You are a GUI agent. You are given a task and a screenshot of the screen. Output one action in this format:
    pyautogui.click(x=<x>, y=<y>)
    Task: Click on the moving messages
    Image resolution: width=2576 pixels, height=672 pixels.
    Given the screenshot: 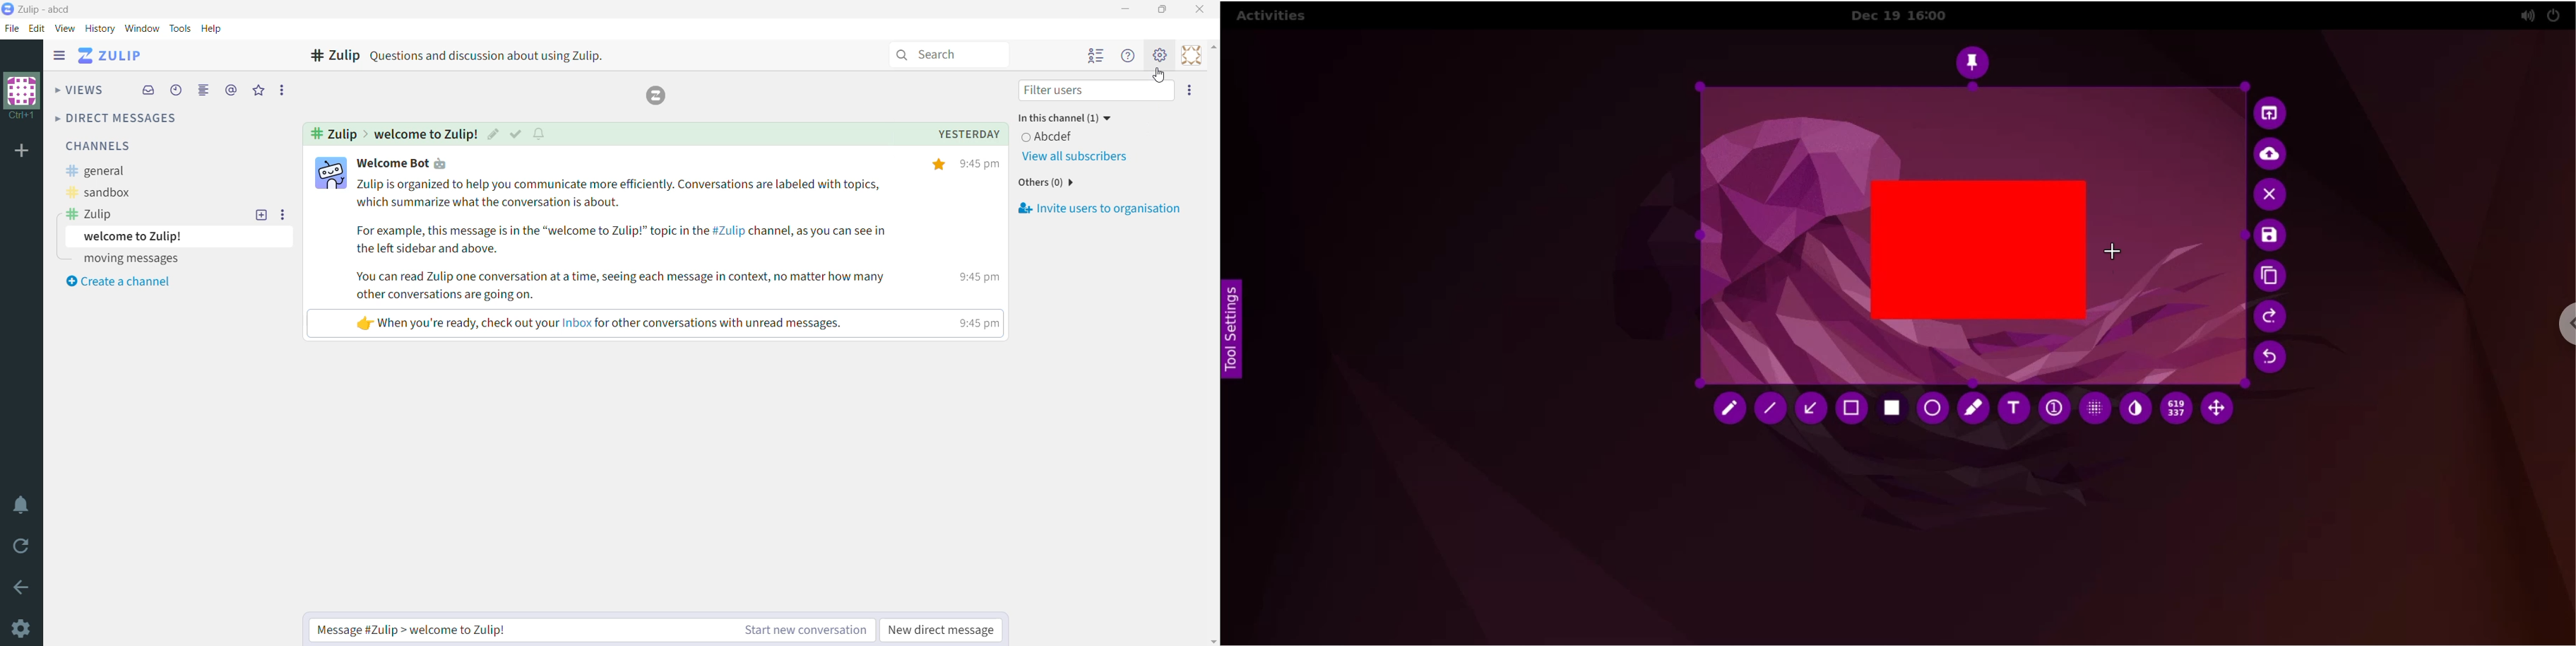 What is the action you would take?
    pyautogui.click(x=130, y=258)
    